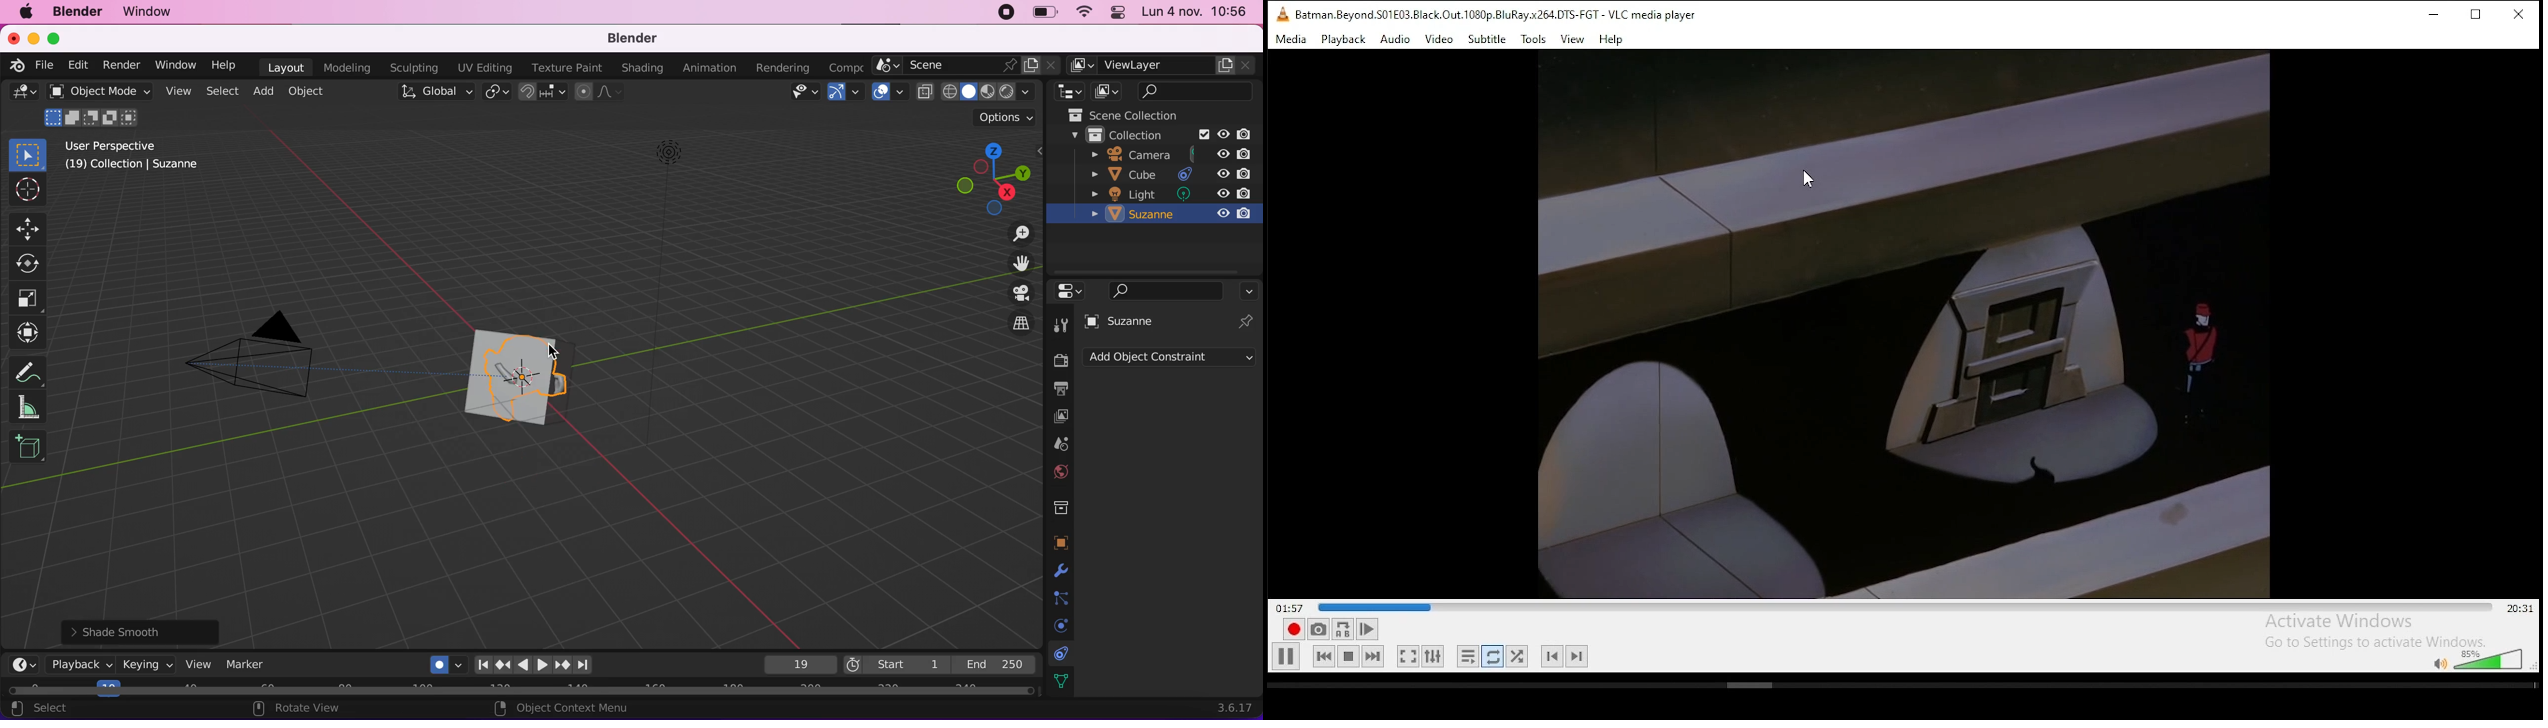 The width and height of the screenshot is (2548, 728). Describe the element at coordinates (1578, 656) in the screenshot. I see `next chapter` at that location.